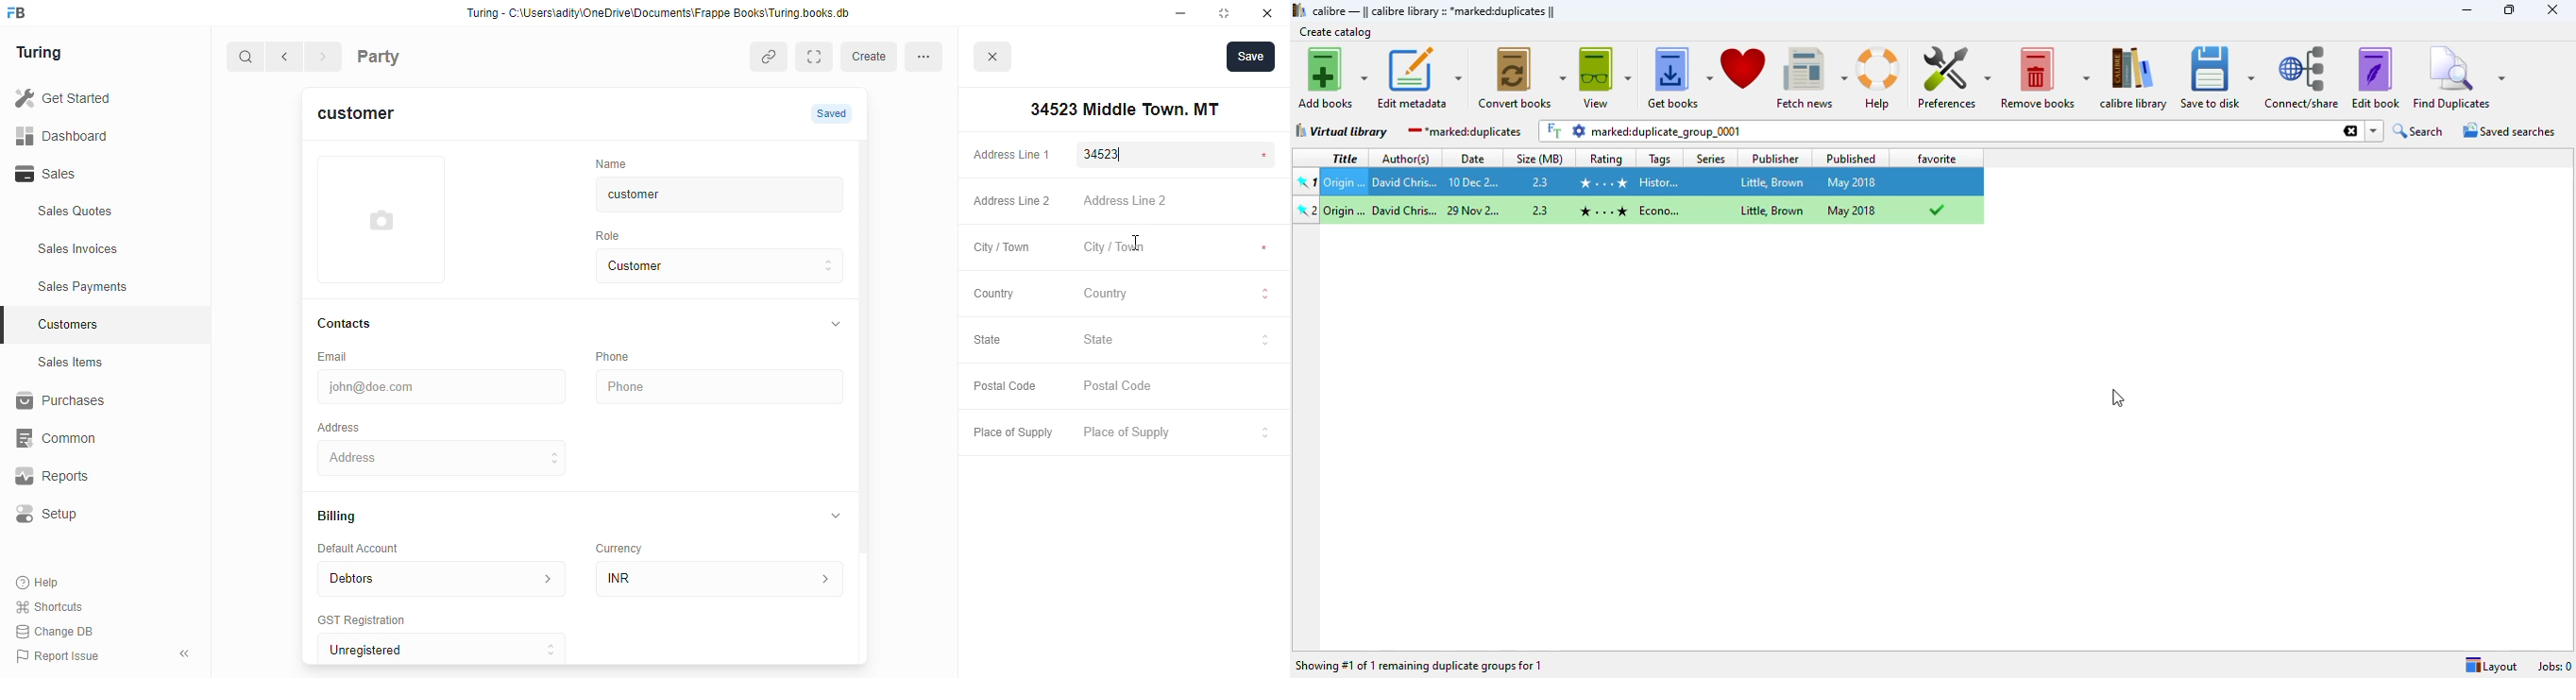 This screenshot has width=2576, height=700. I want to click on author(s), so click(1409, 157).